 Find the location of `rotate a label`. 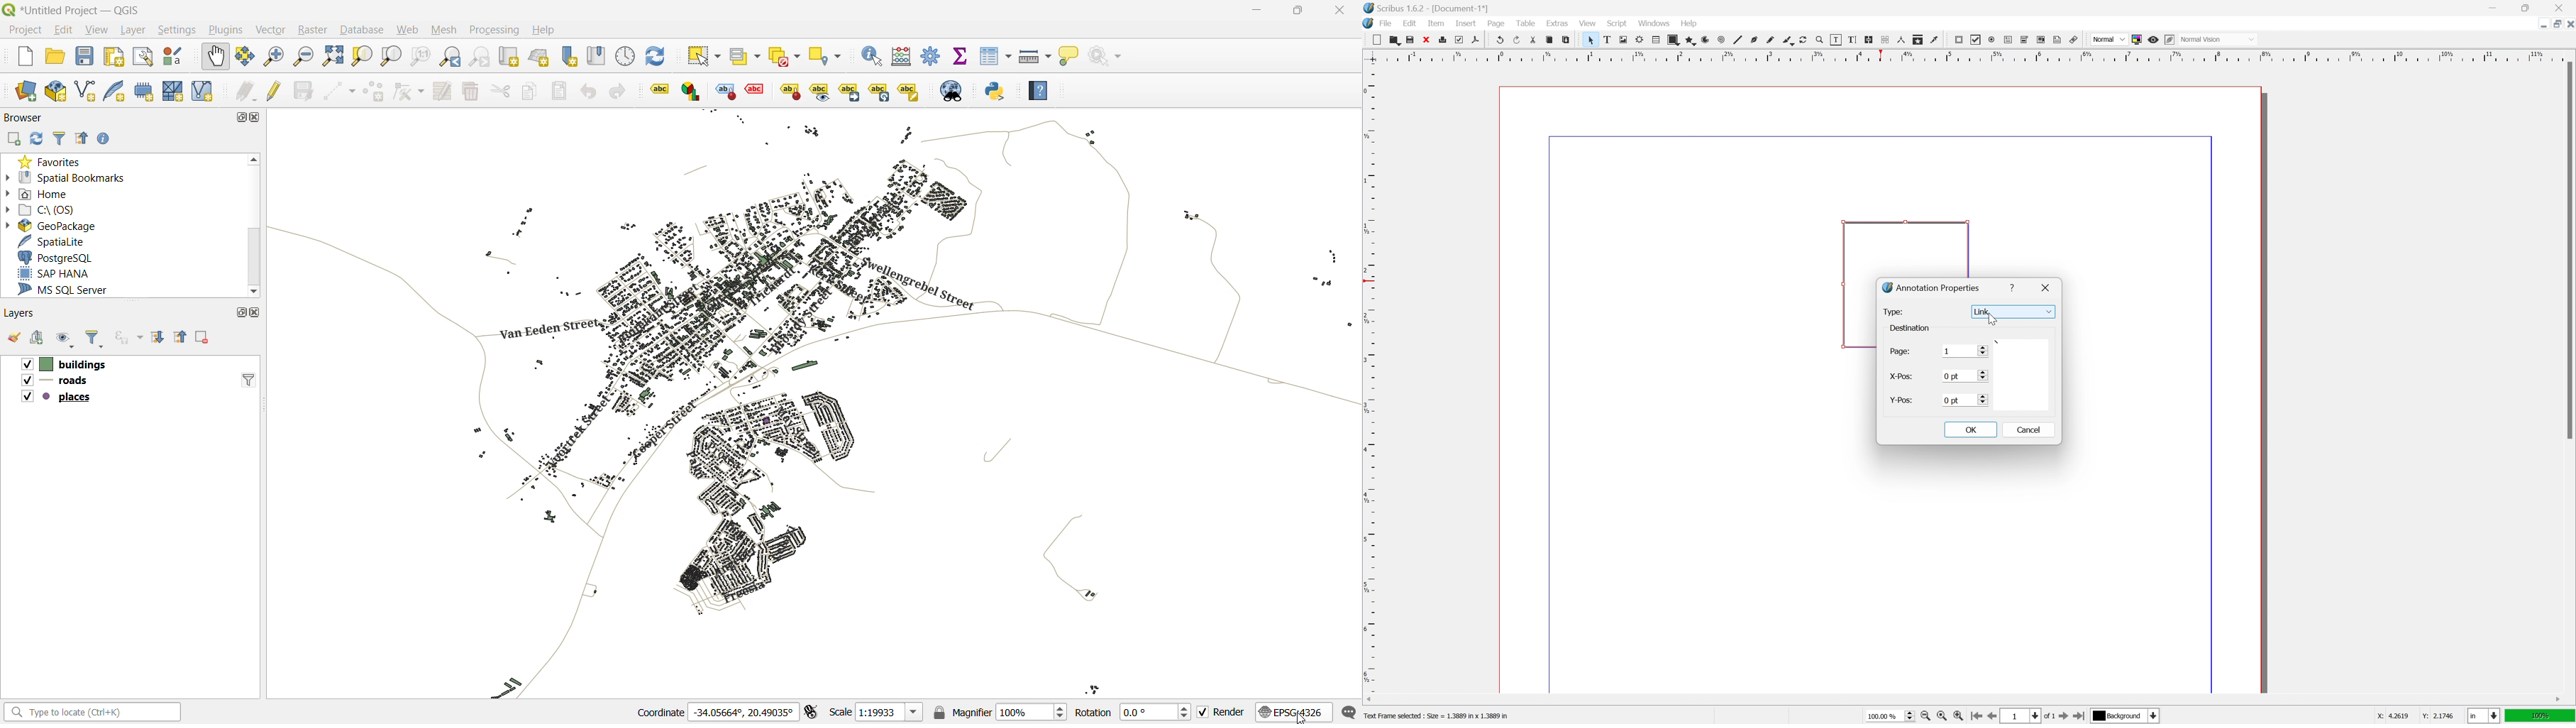

rotate a label is located at coordinates (880, 92).